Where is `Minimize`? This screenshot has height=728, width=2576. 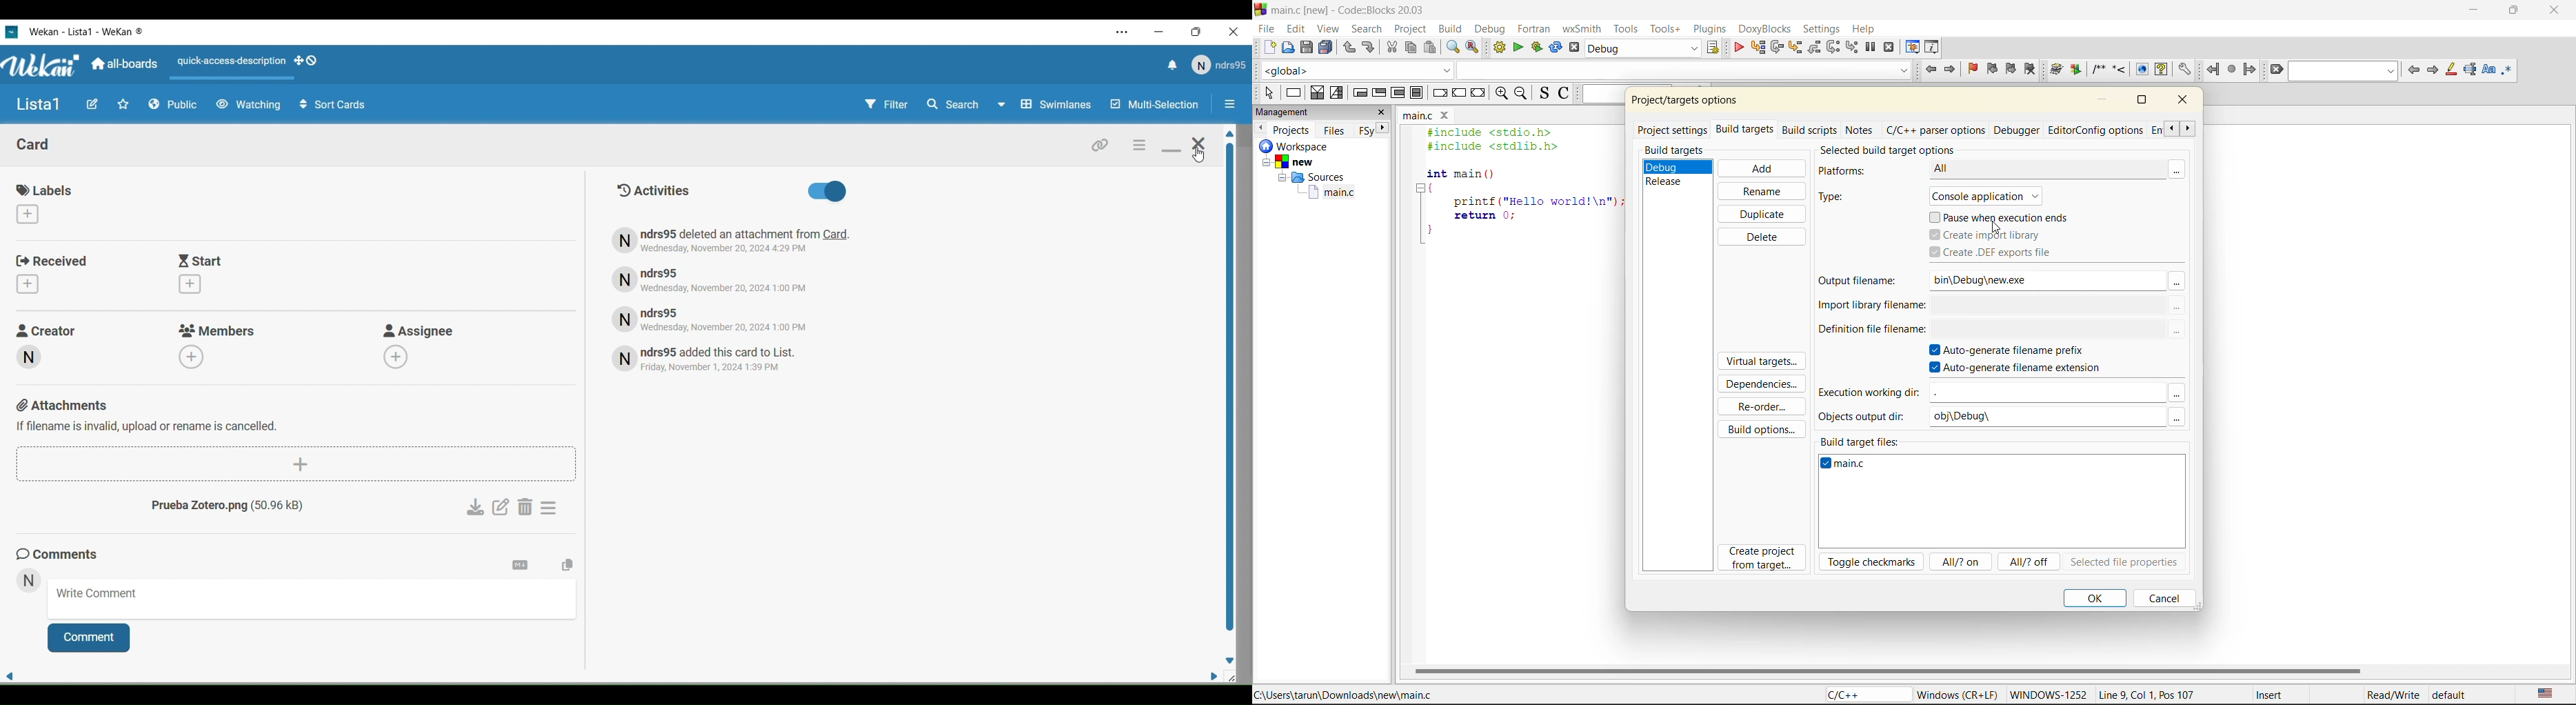
Minimize is located at coordinates (1172, 151).